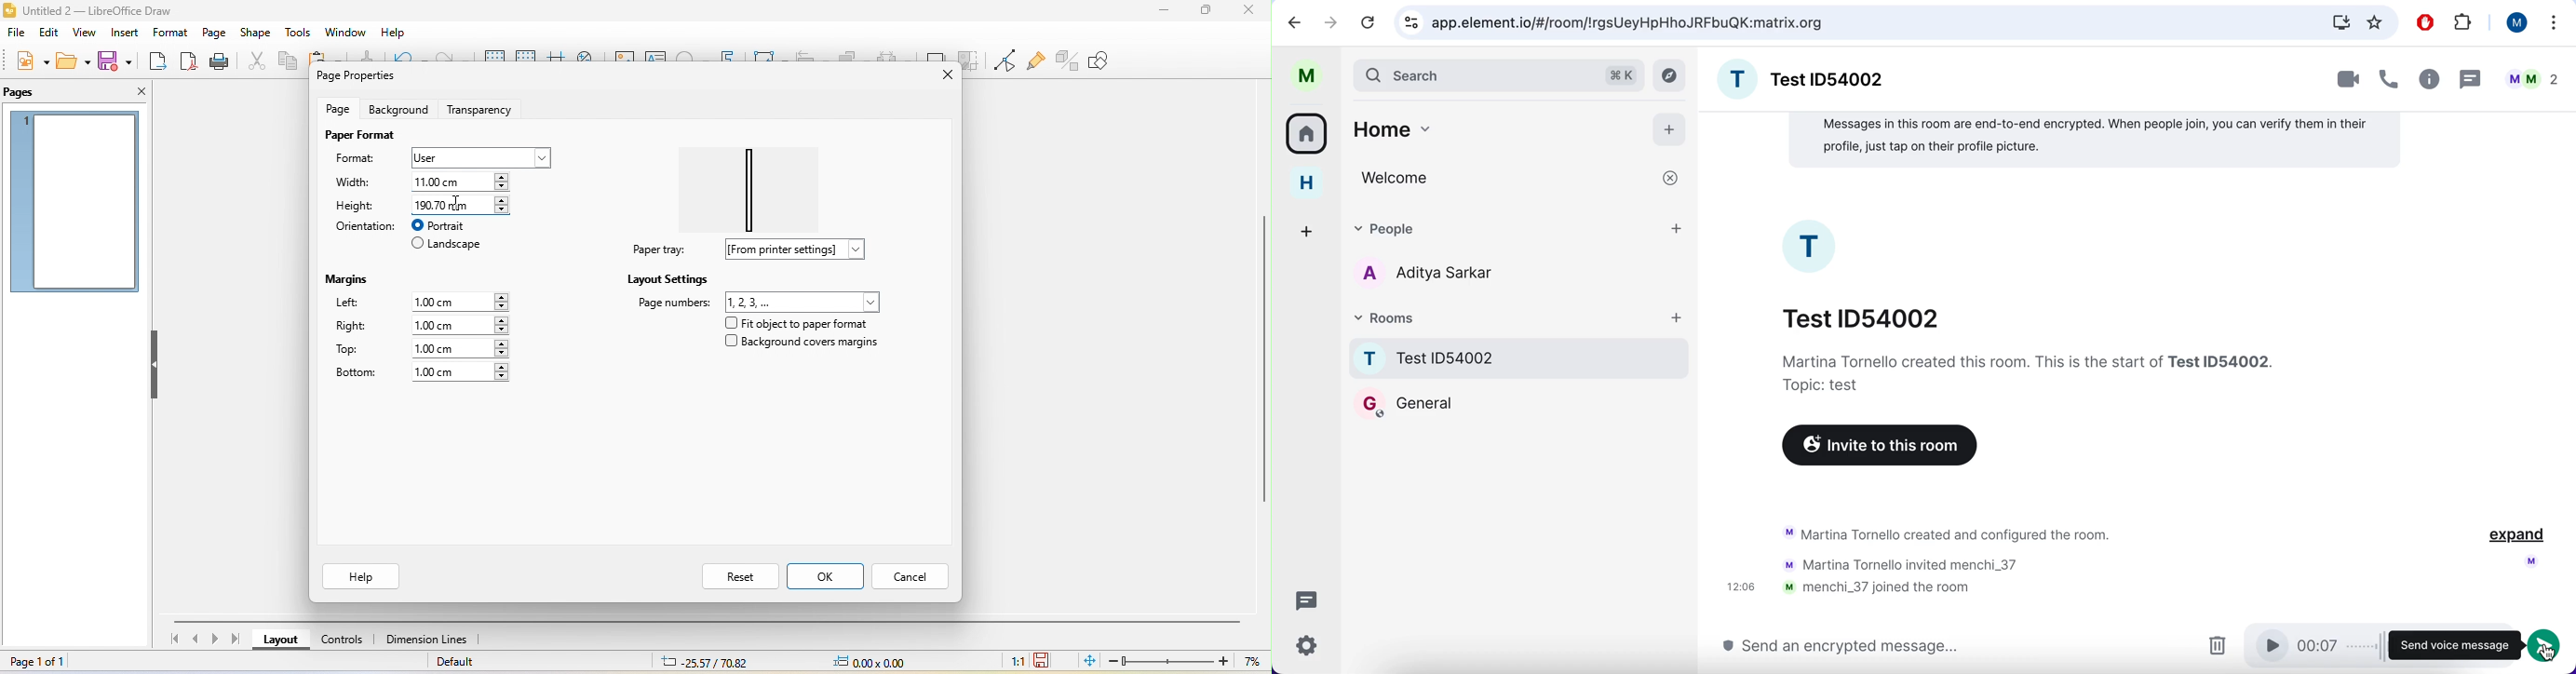  What do you see at coordinates (465, 181) in the screenshot?
I see `110.00 cm` at bounding box center [465, 181].